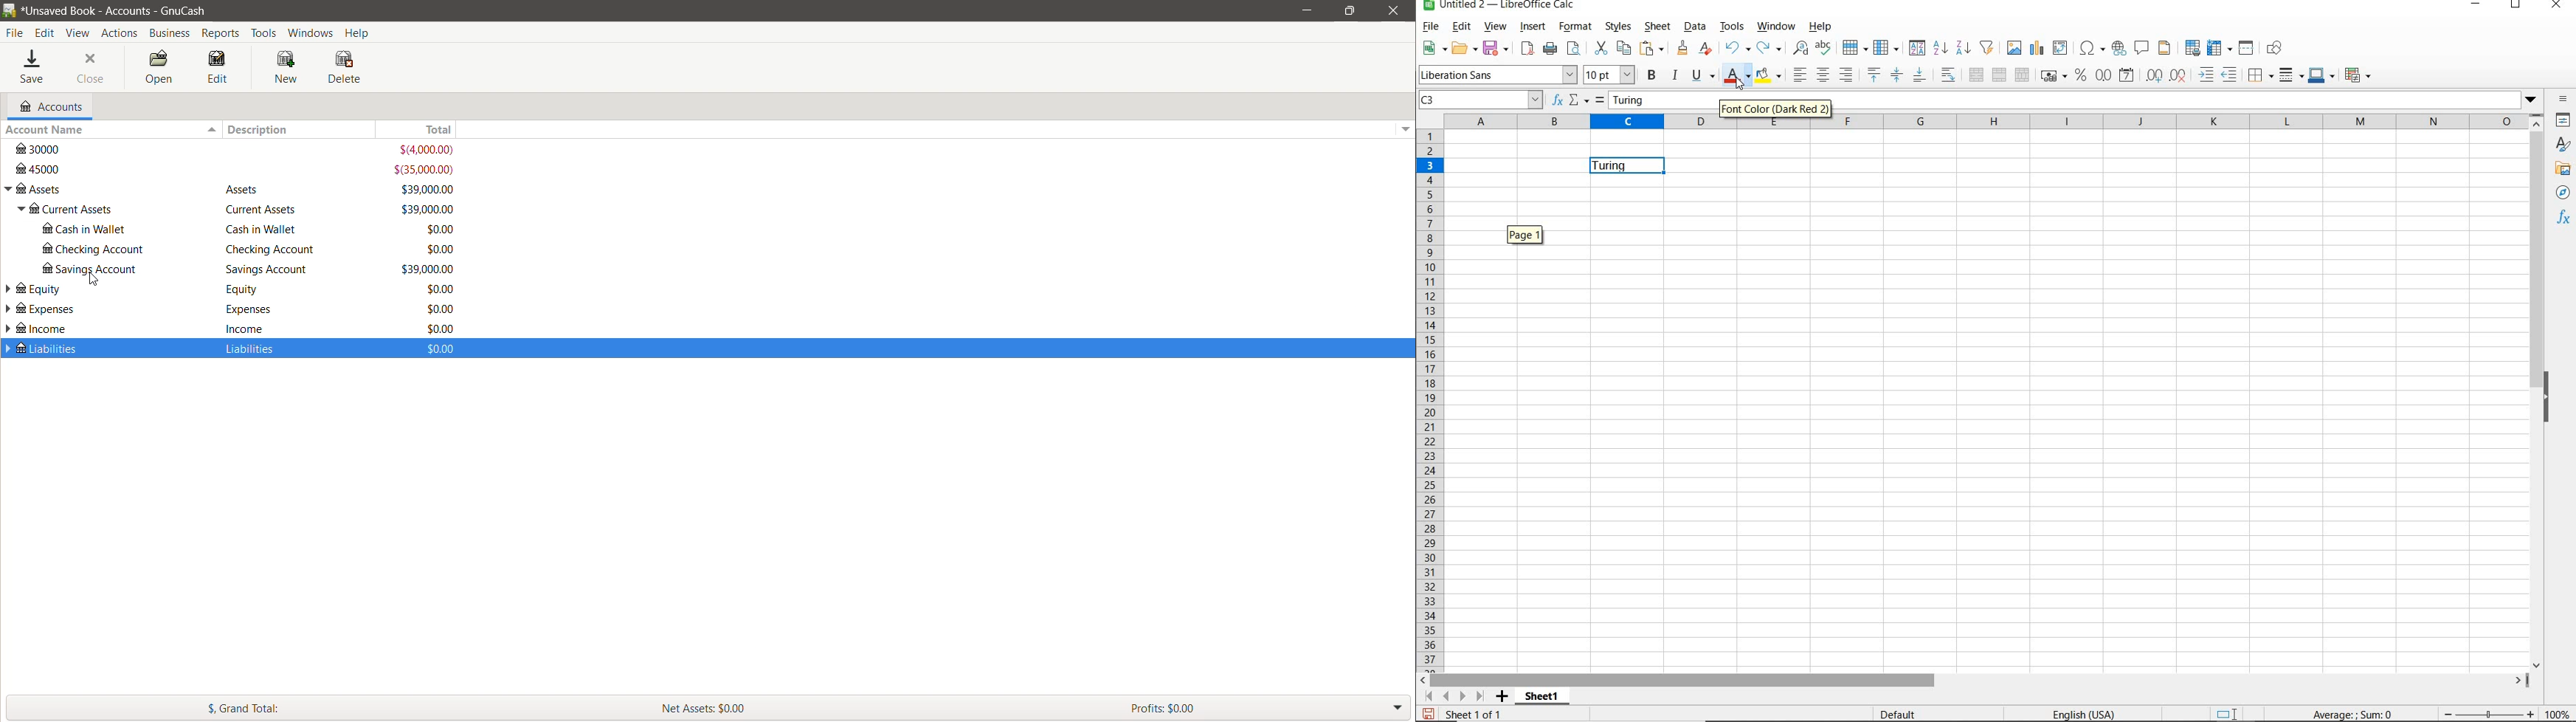 This screenshot has width=2576, height=728. Describe the element at coordinates (295, 129) in the screenshot. I see `Description` at that location.